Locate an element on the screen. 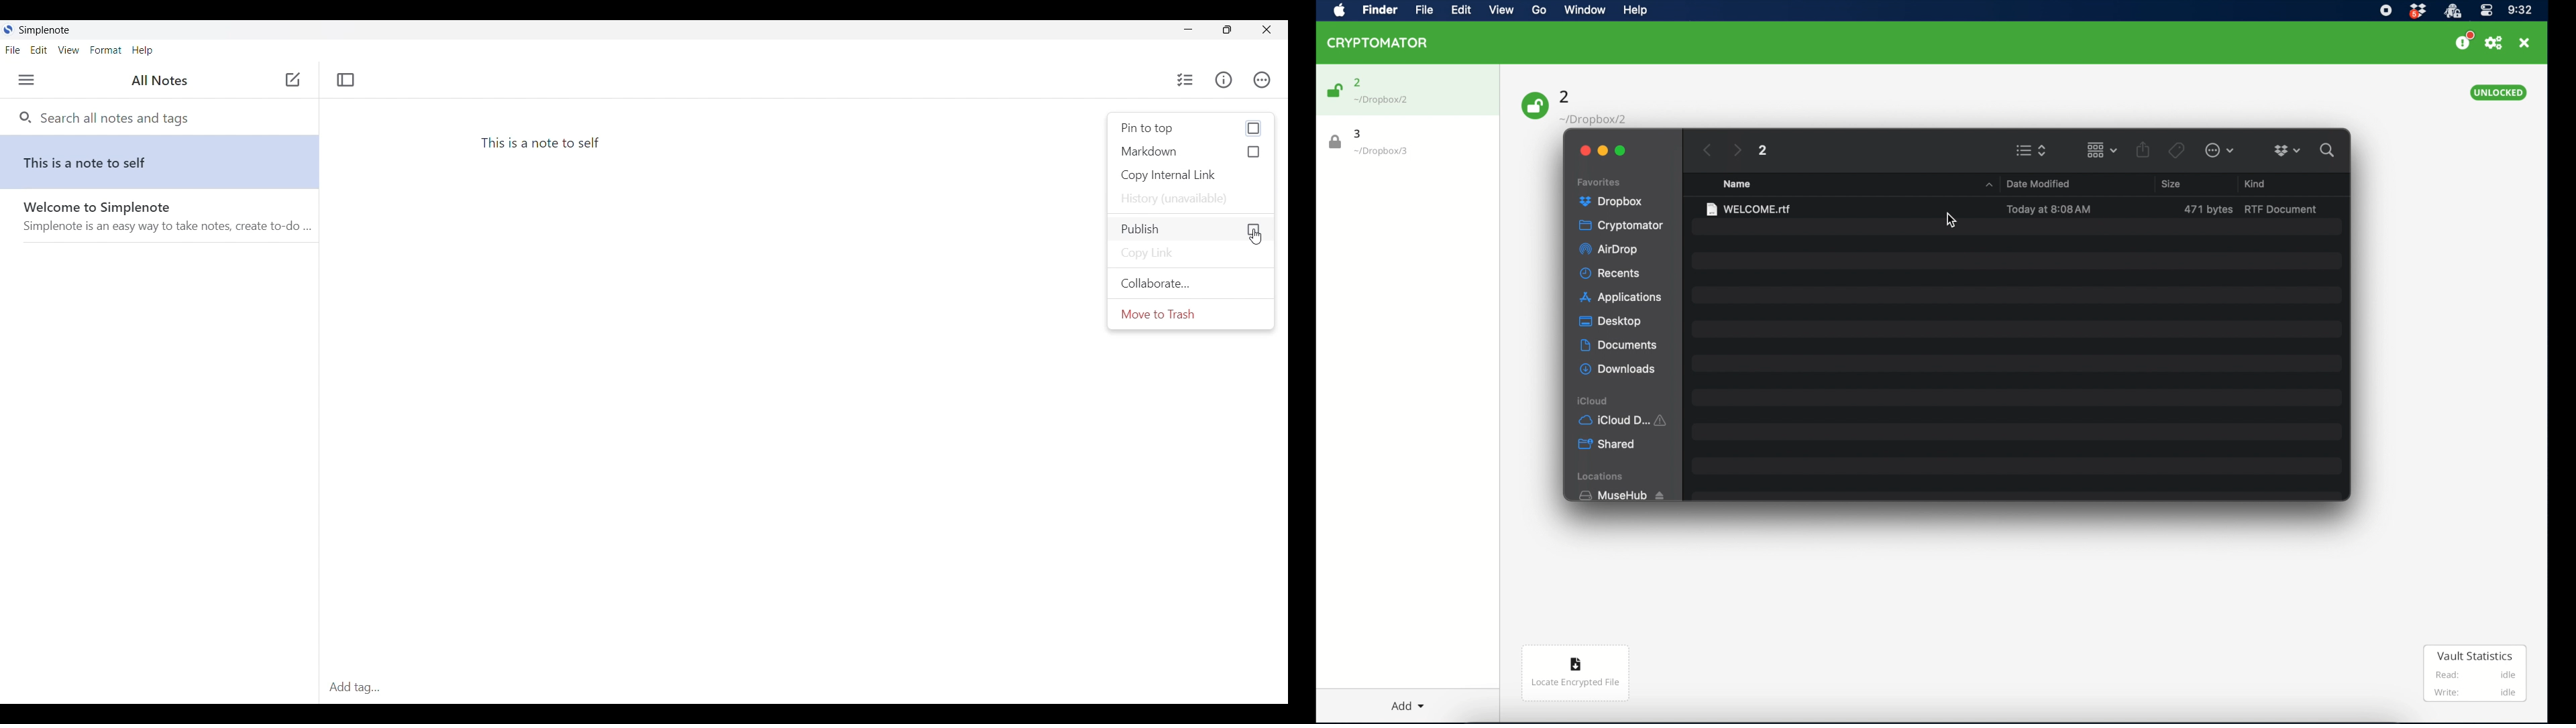 The image size is (2576, 728). Actions is located at coordinates (1262, 80).